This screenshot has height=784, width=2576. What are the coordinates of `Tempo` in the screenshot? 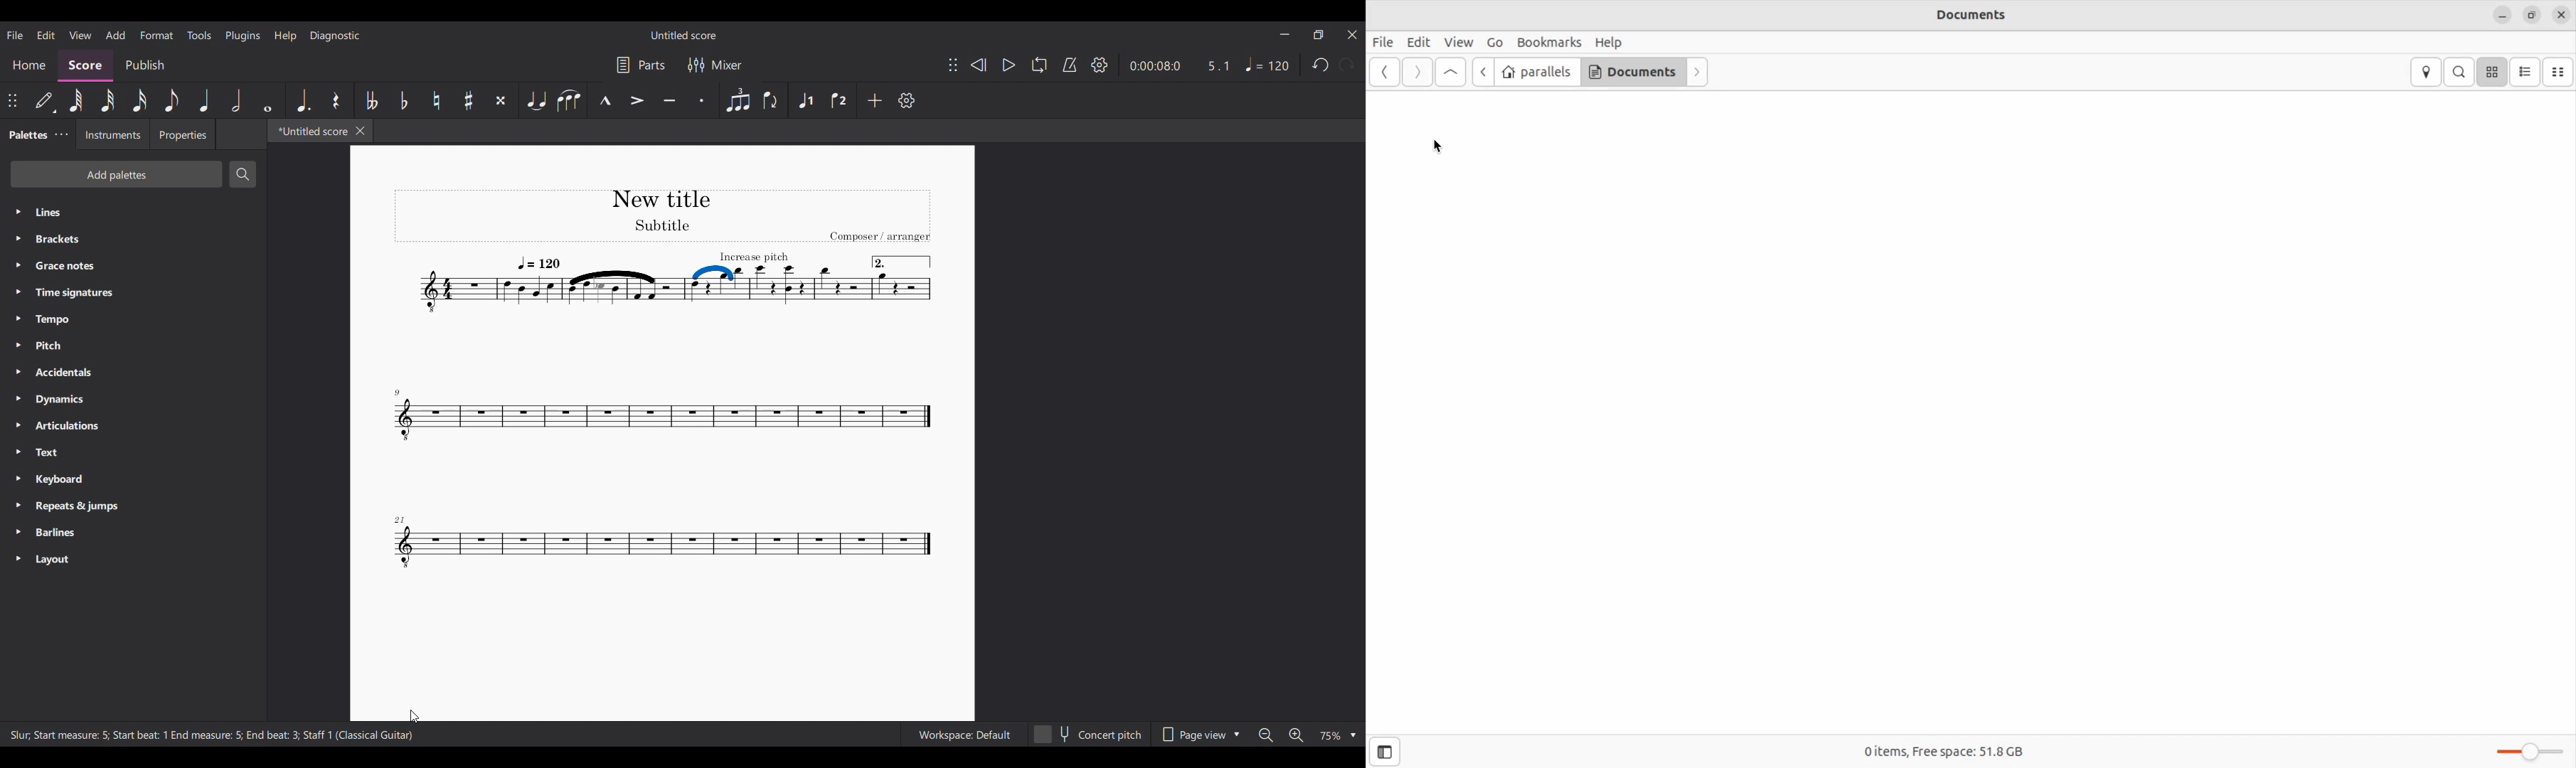 It's located at (1267, 65).